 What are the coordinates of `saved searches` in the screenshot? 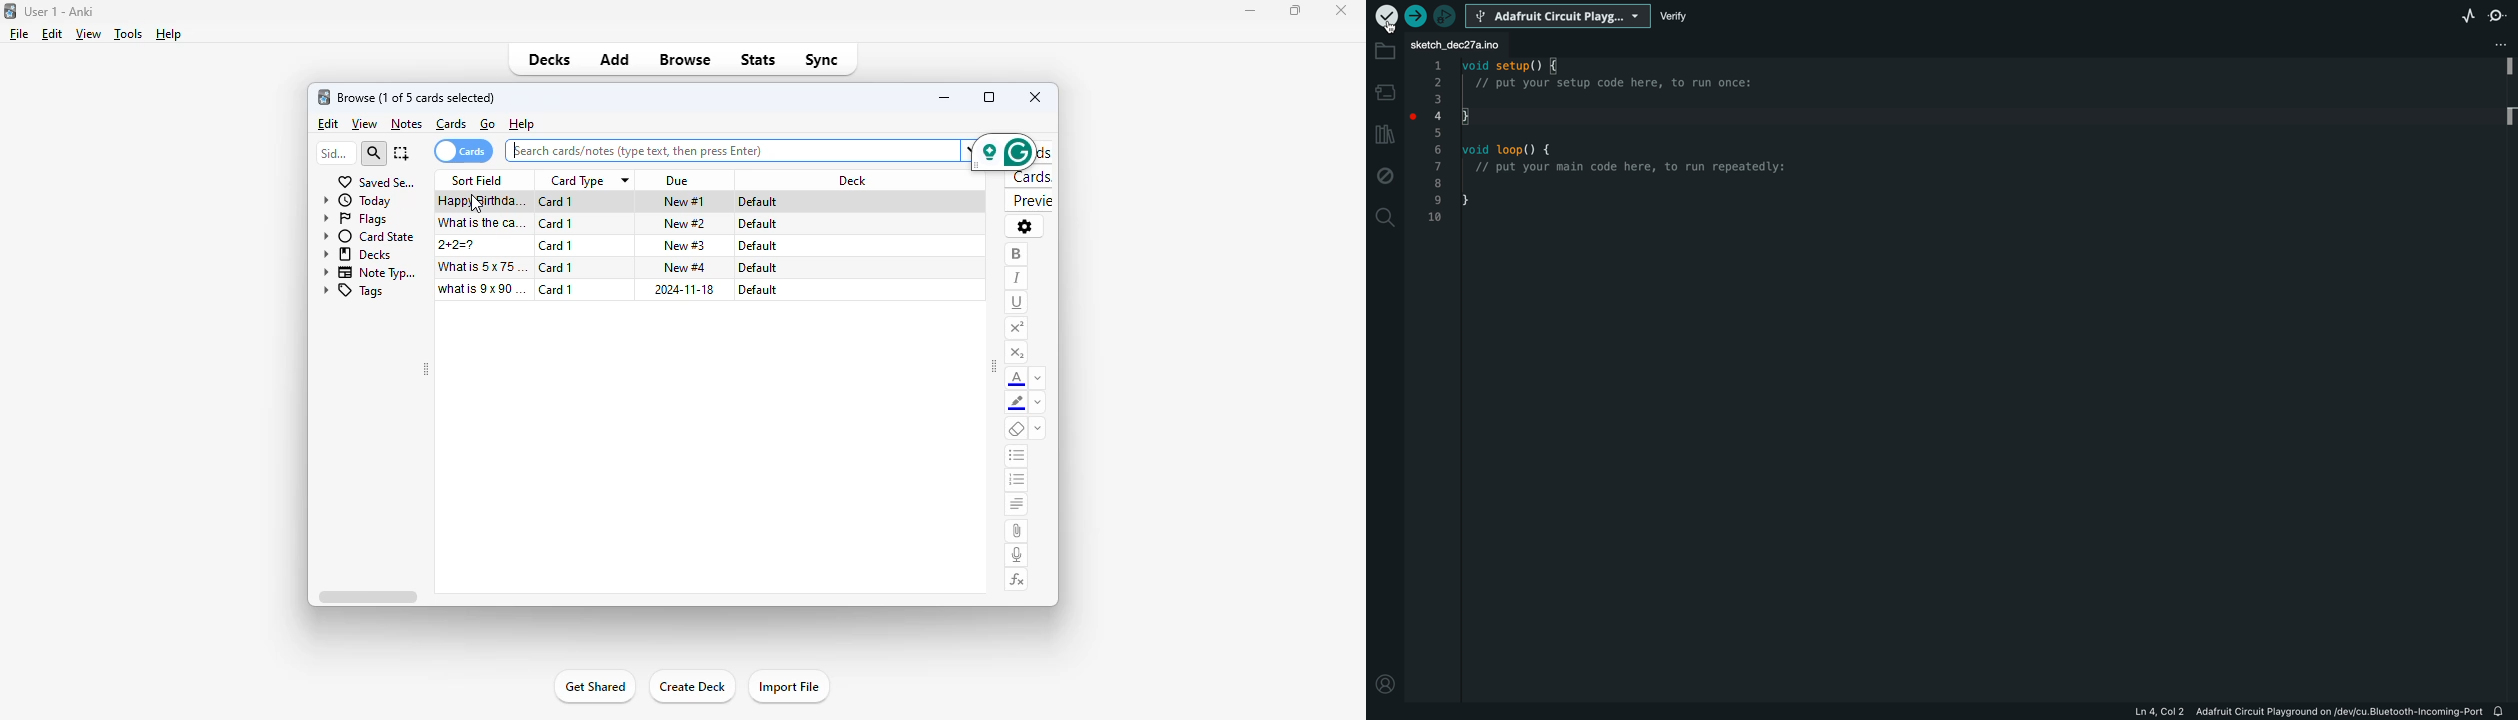 It's located at (377, 182).